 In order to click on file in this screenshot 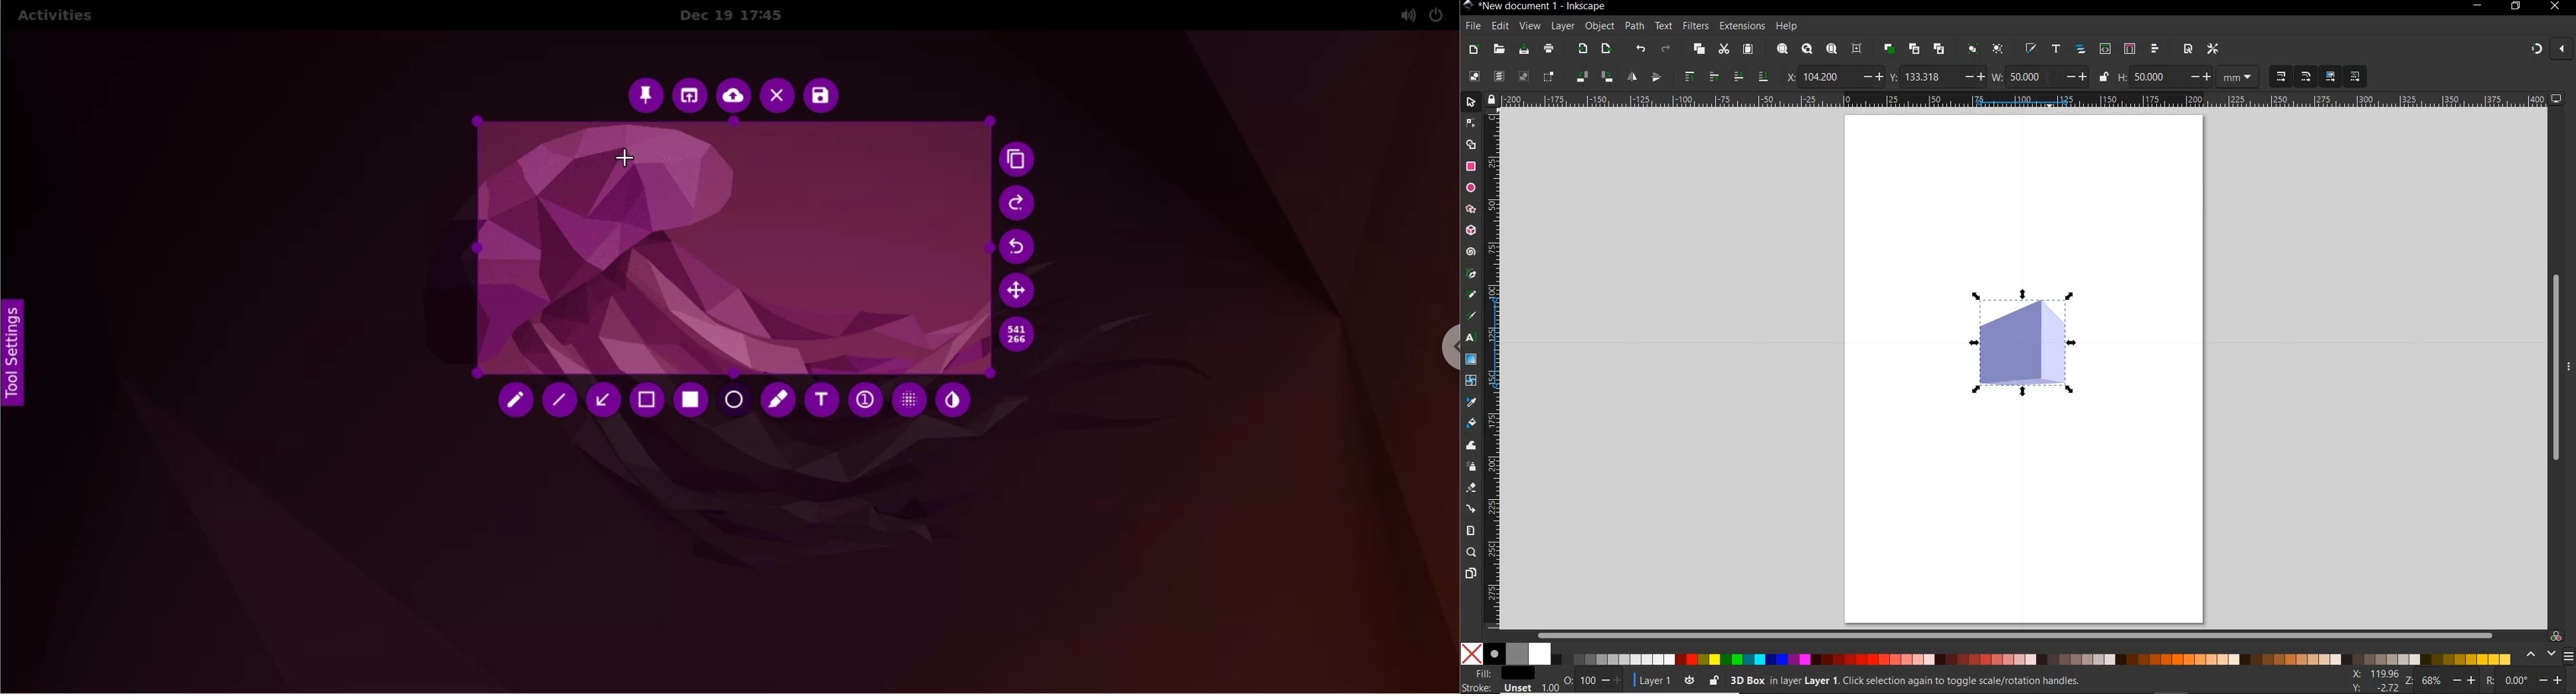, I will do `click(1473, 27)`.